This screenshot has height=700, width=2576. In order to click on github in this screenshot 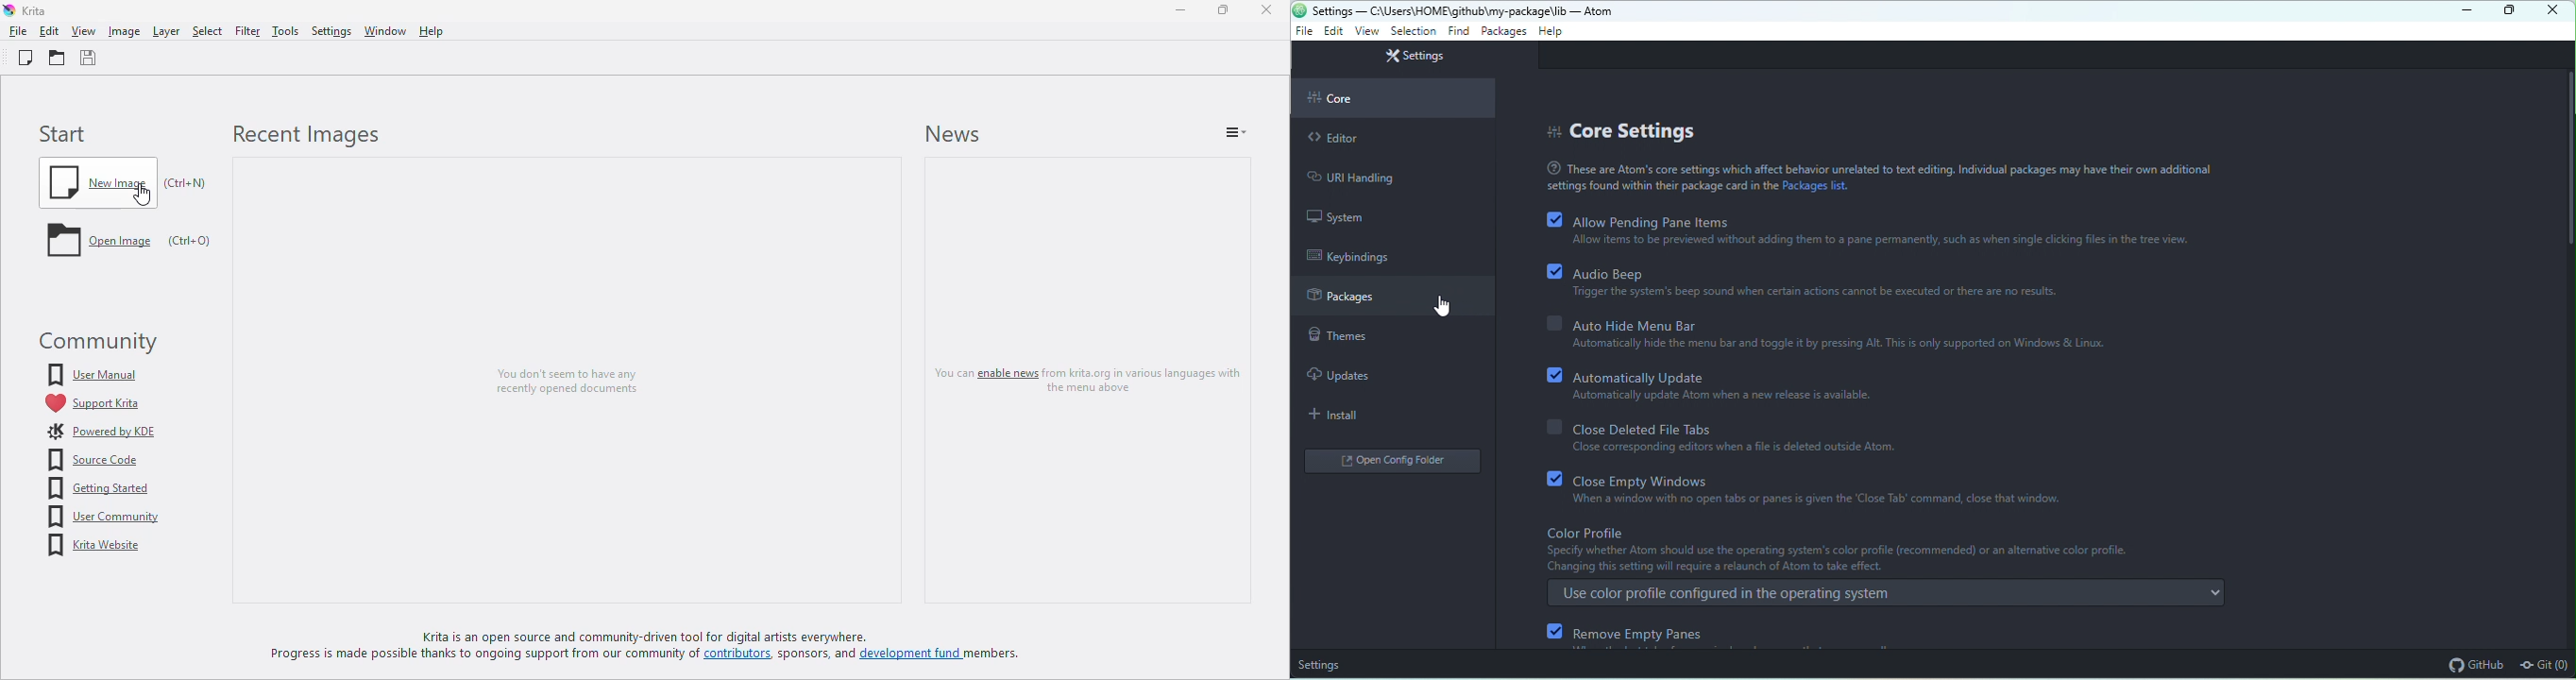, I will do `click(2476, 664)`.